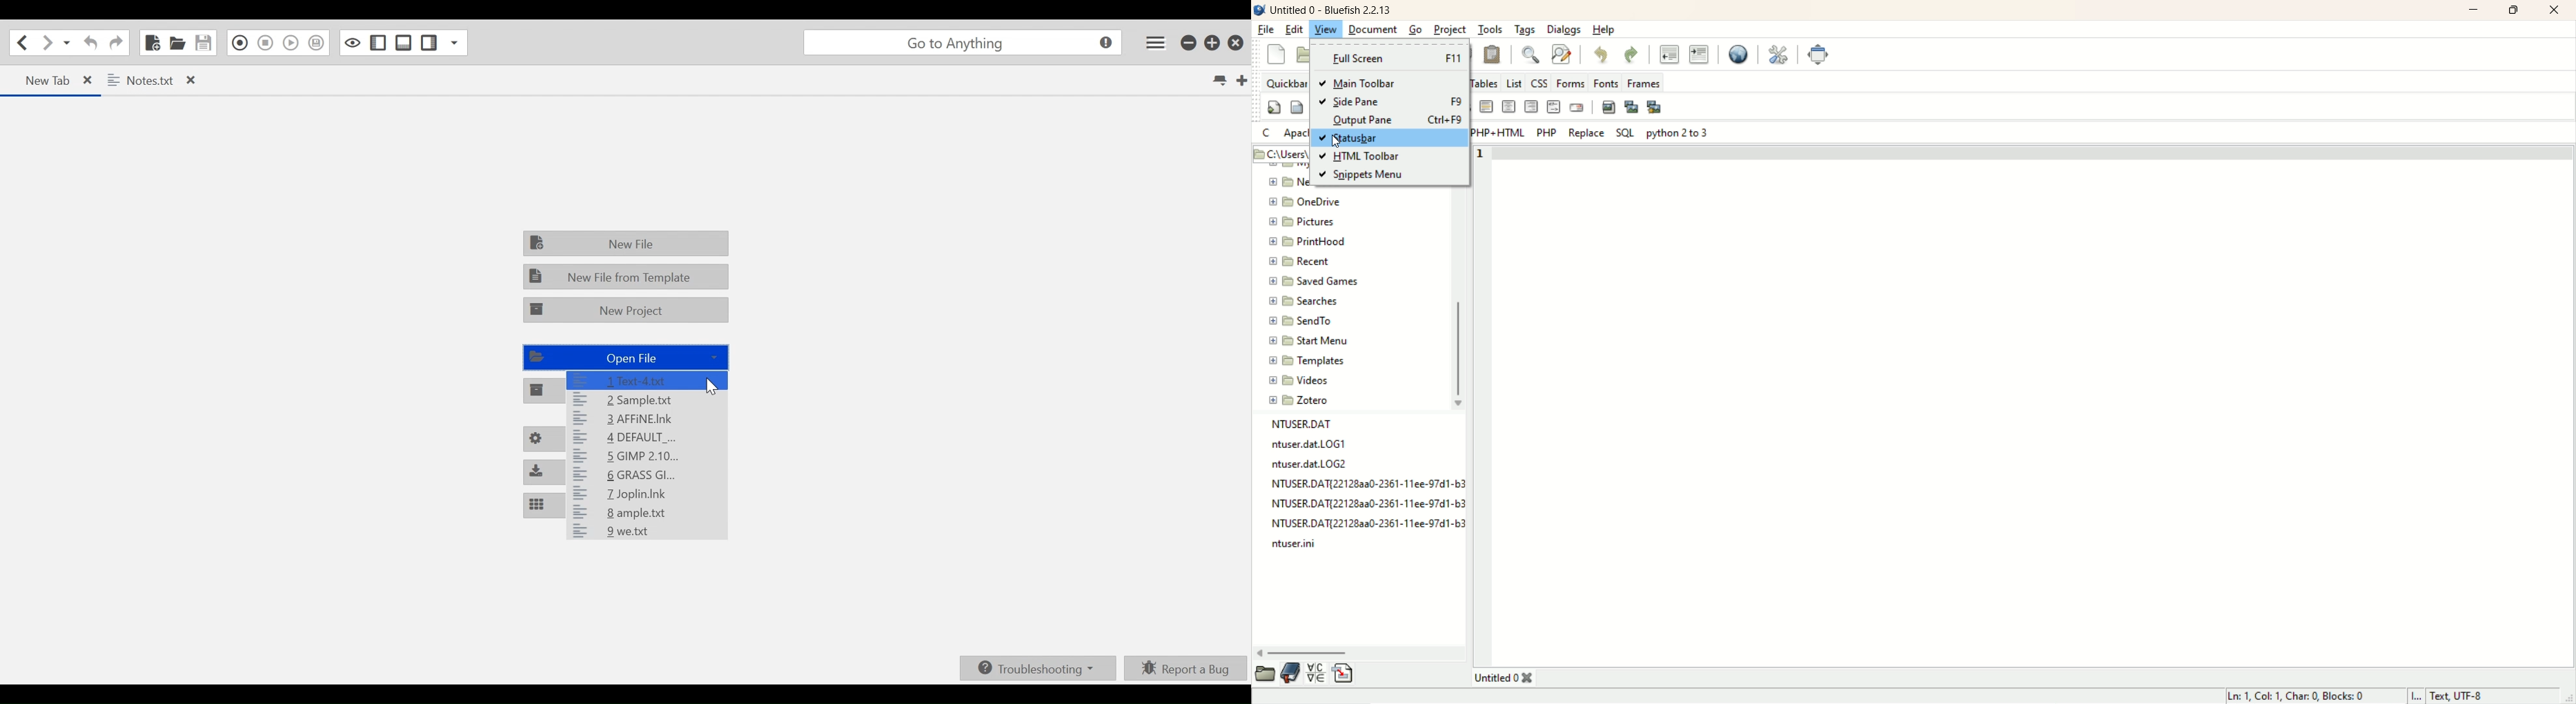 The height and width of the screenshot is (728, 2576). I want to click on Show/Hide Left Pane, so click(377, 43).